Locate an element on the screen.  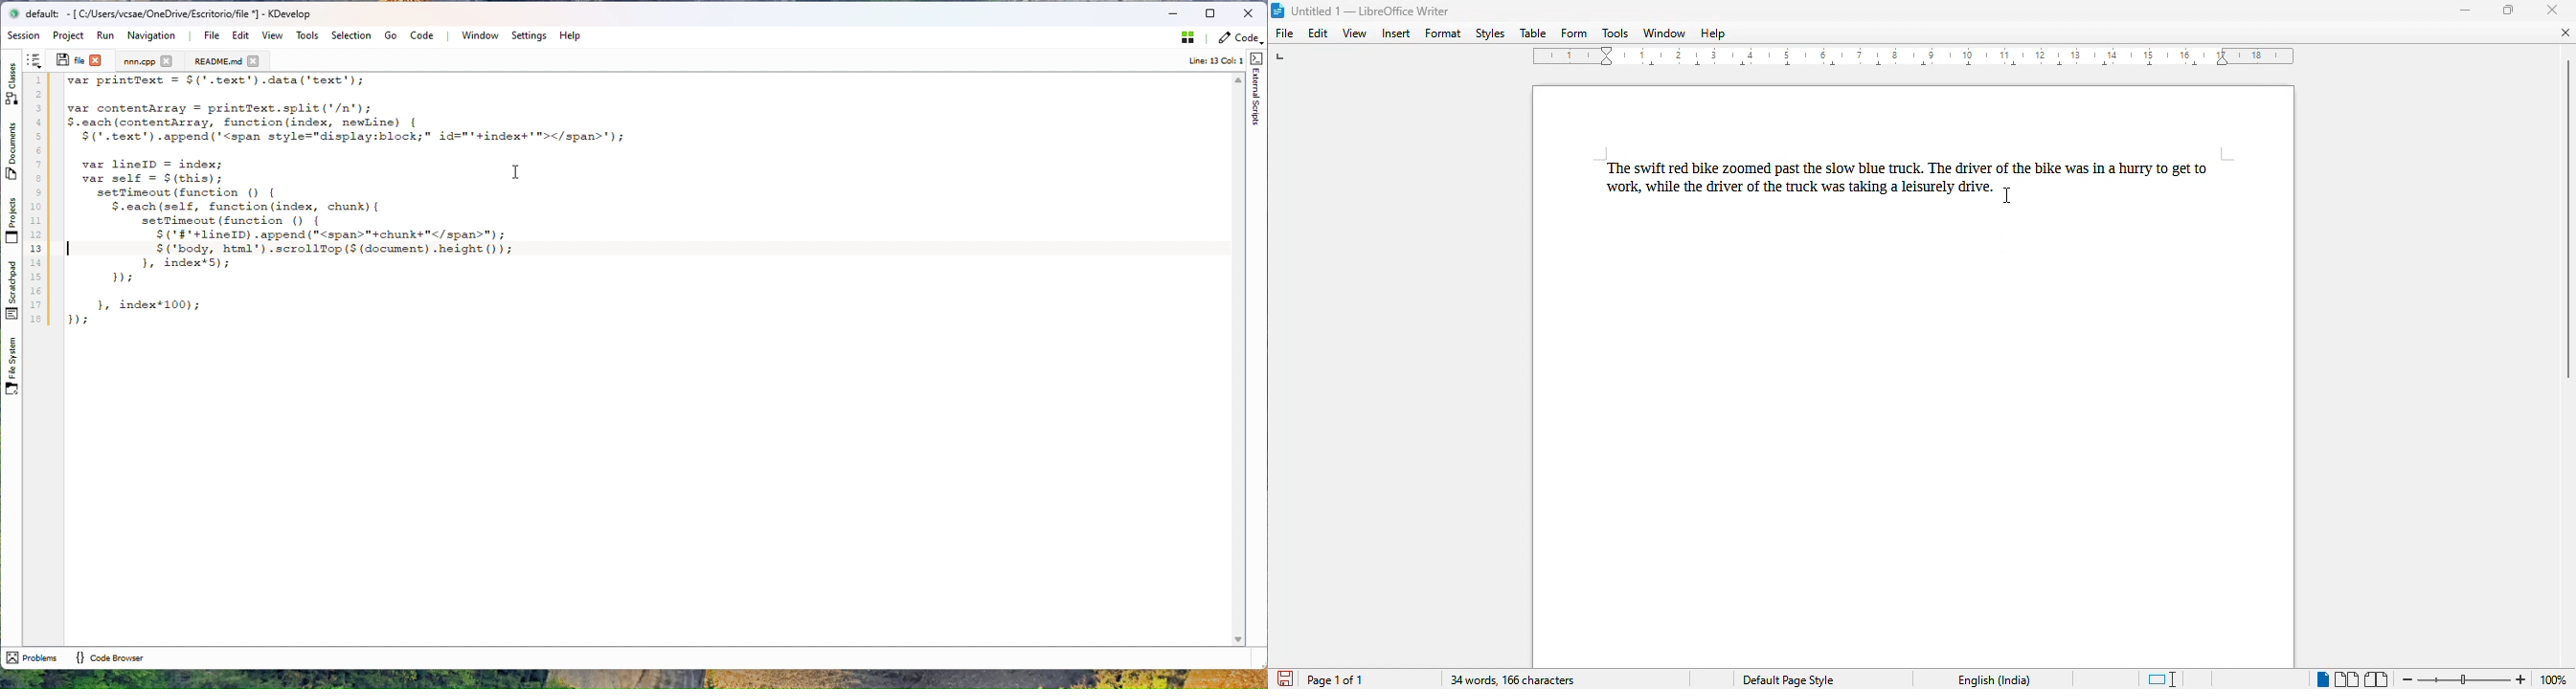
styles is located at coordinates (1489, 33).